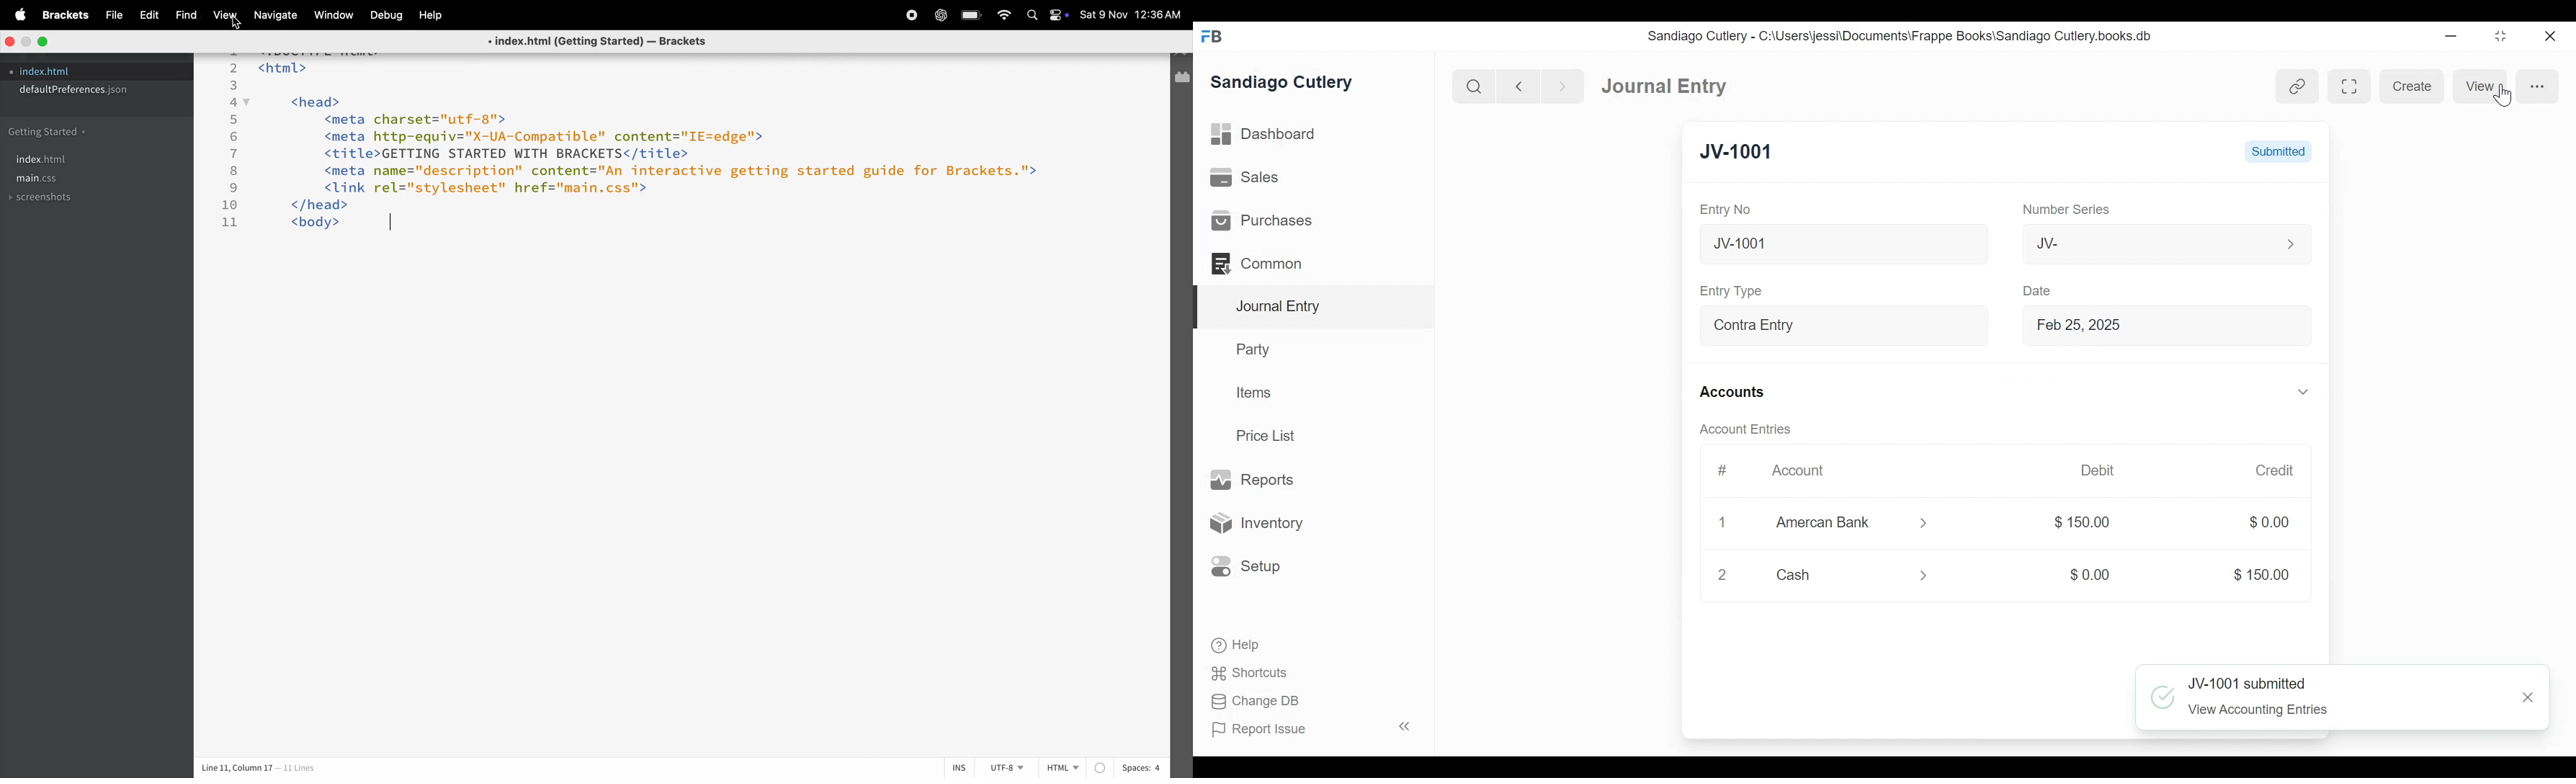 The width and height of the screenshot is (2576, 784). I want to click on Common, so click(1264, 264).